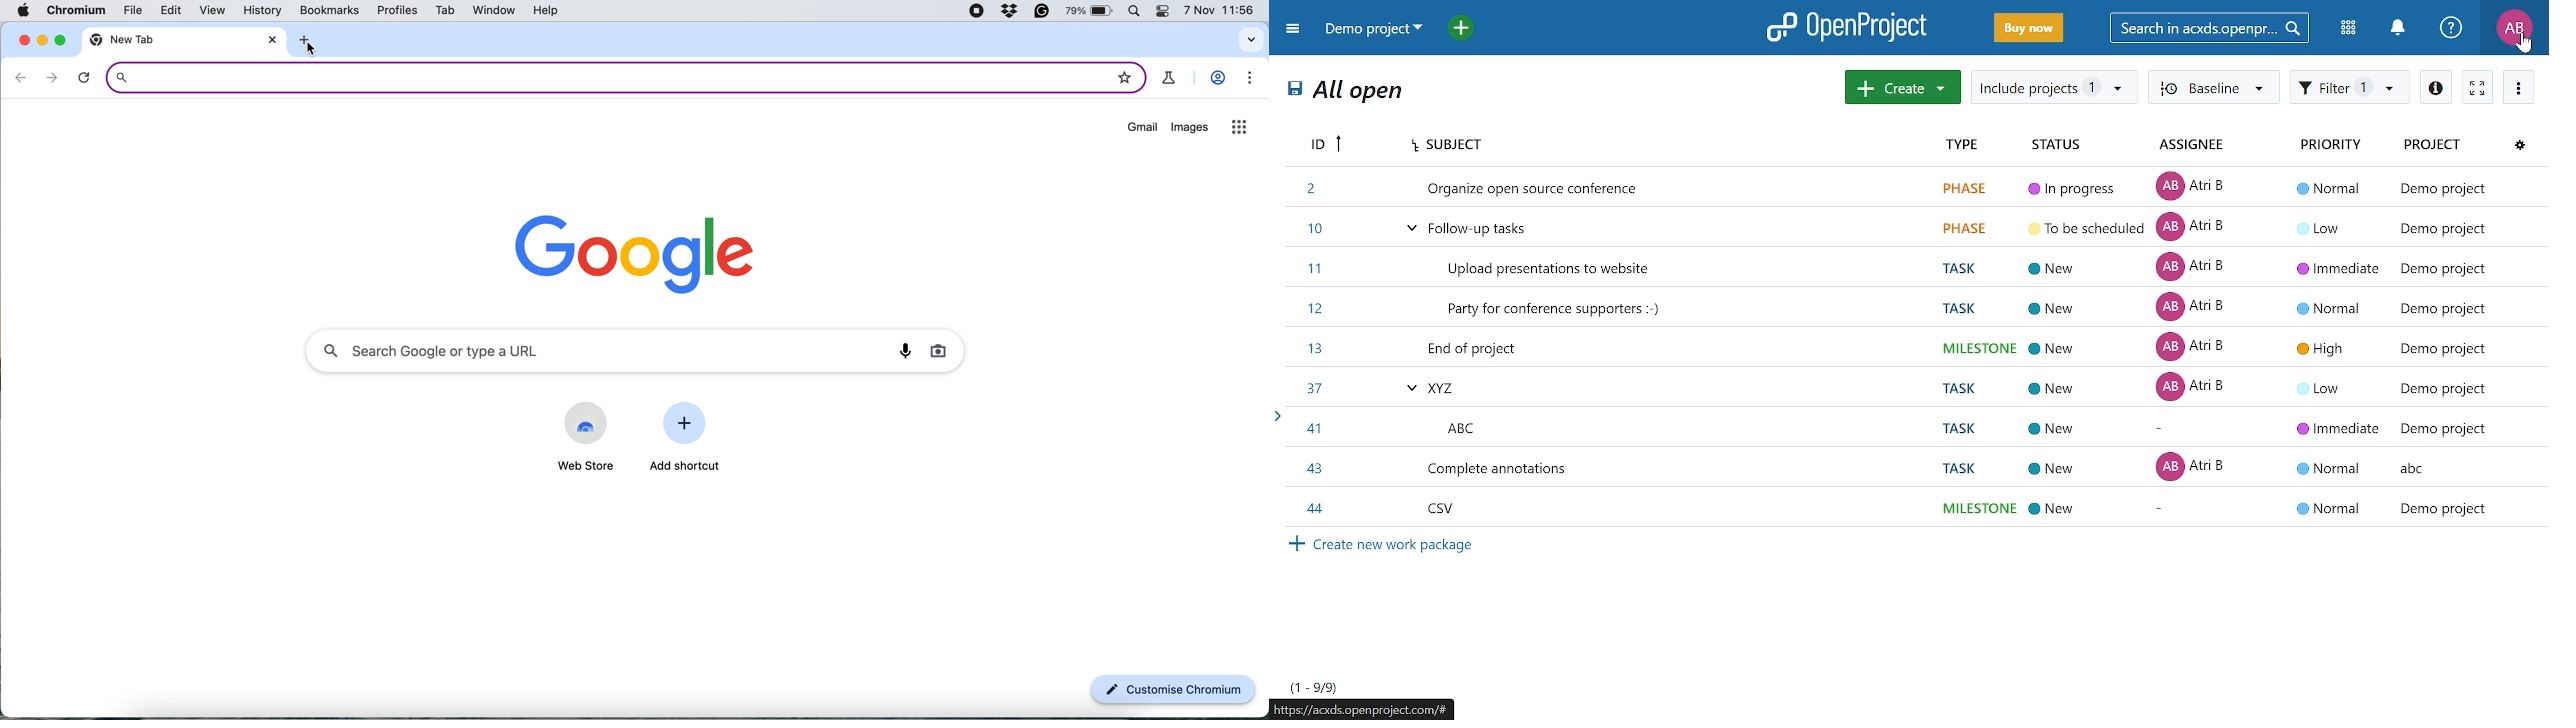  I want to click on webpage adress, so click(1364, 709).